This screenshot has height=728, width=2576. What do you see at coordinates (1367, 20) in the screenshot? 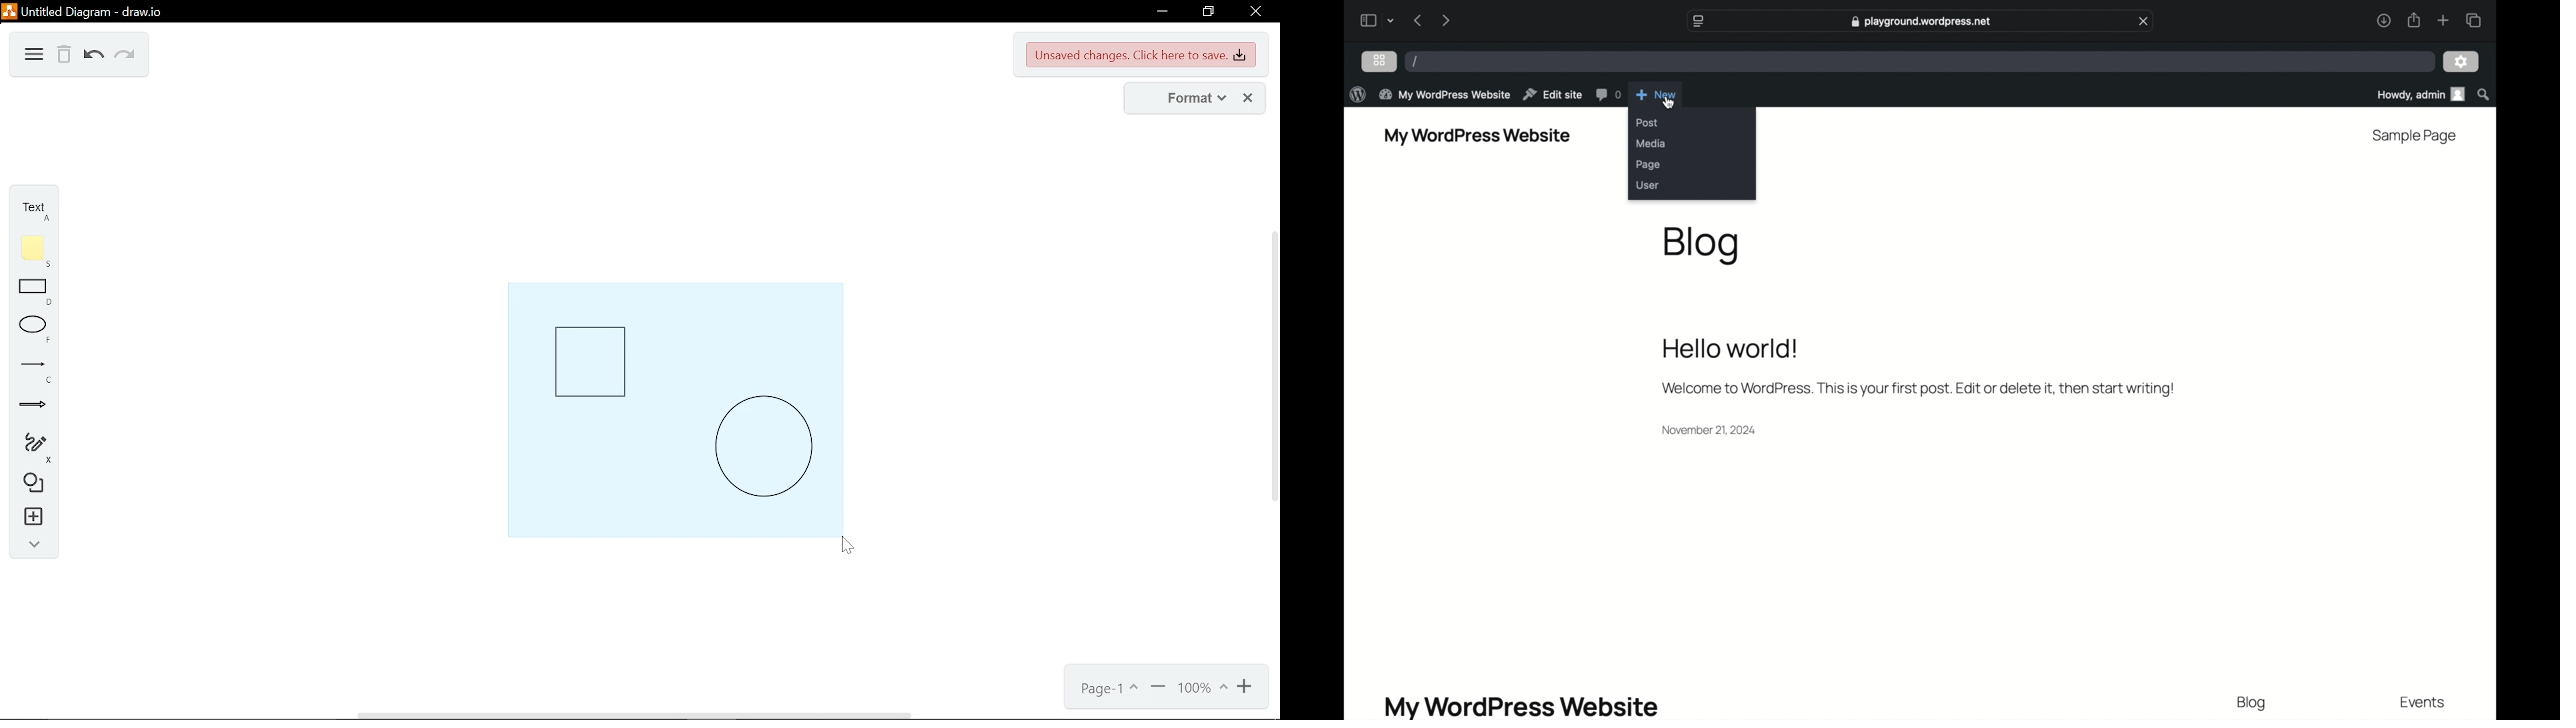
I see `sidebar` at bounding box center [1367, 20].